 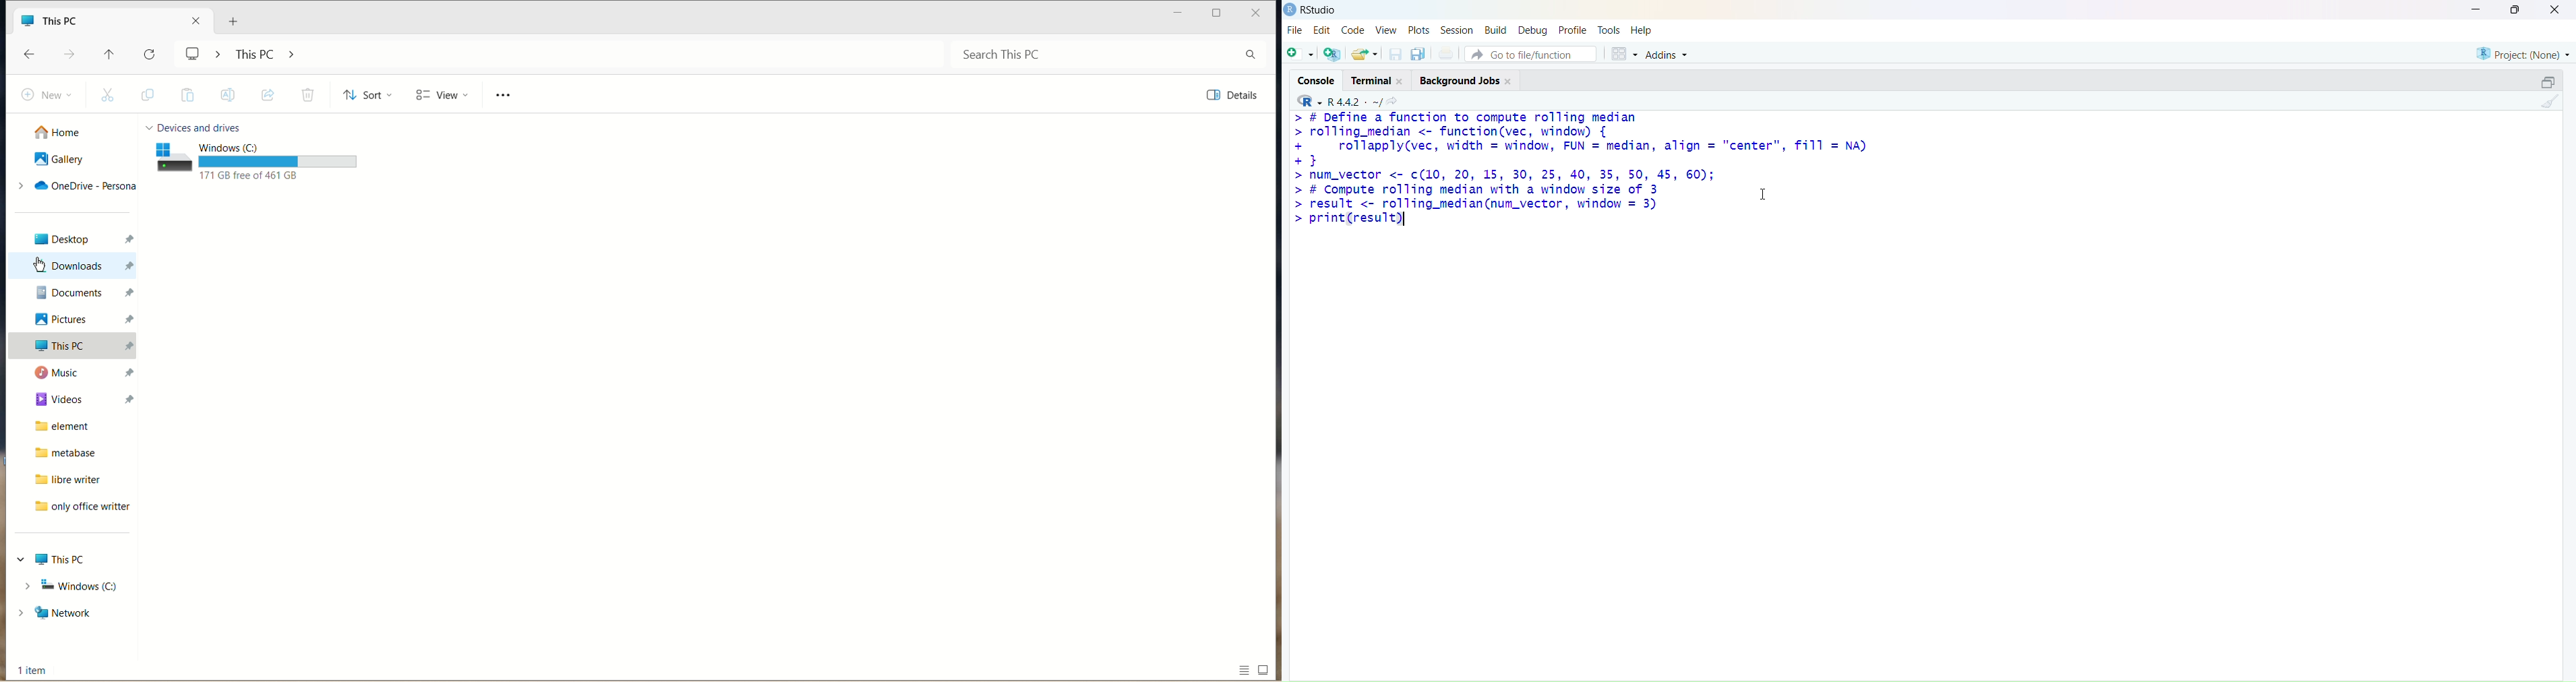 What do you see at coordinates (1322, 30) in the screenshot?
I see `edit` at bounding box center [1322, 30].